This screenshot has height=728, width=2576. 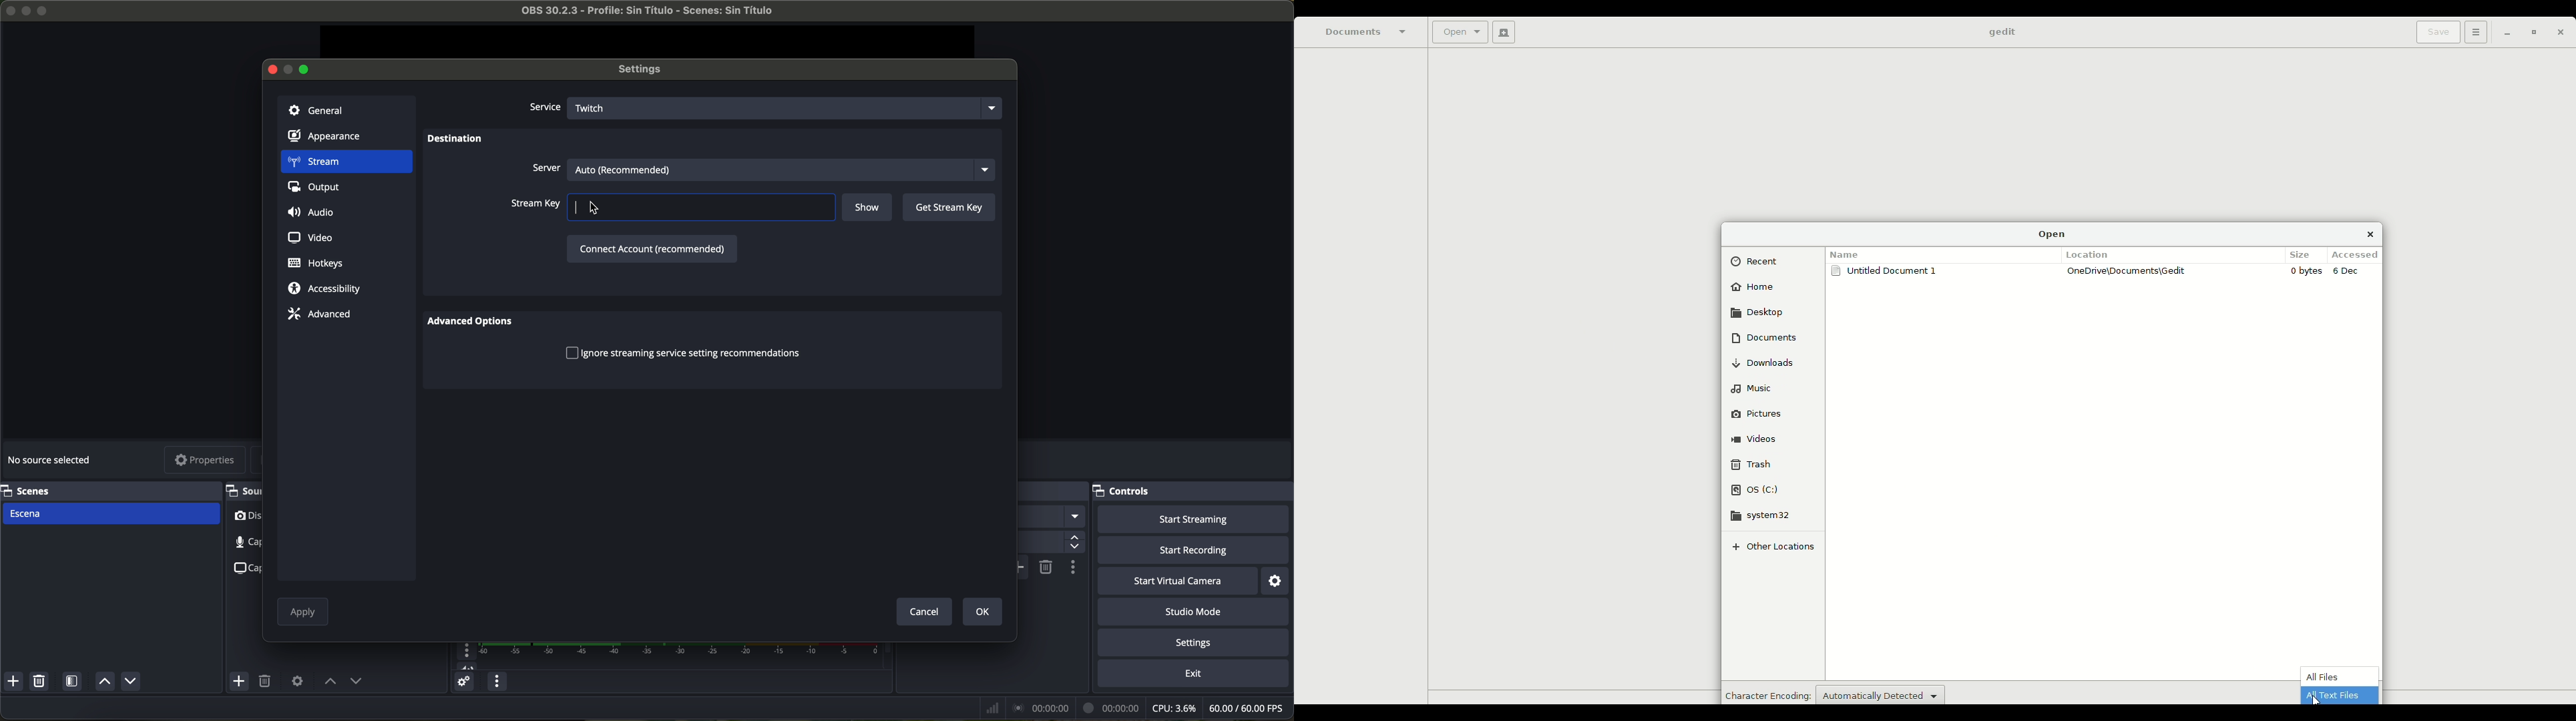 What do you see at coordinates (980, 611) in the screenshot?
I see `OK` at bounding box center [980, 611].